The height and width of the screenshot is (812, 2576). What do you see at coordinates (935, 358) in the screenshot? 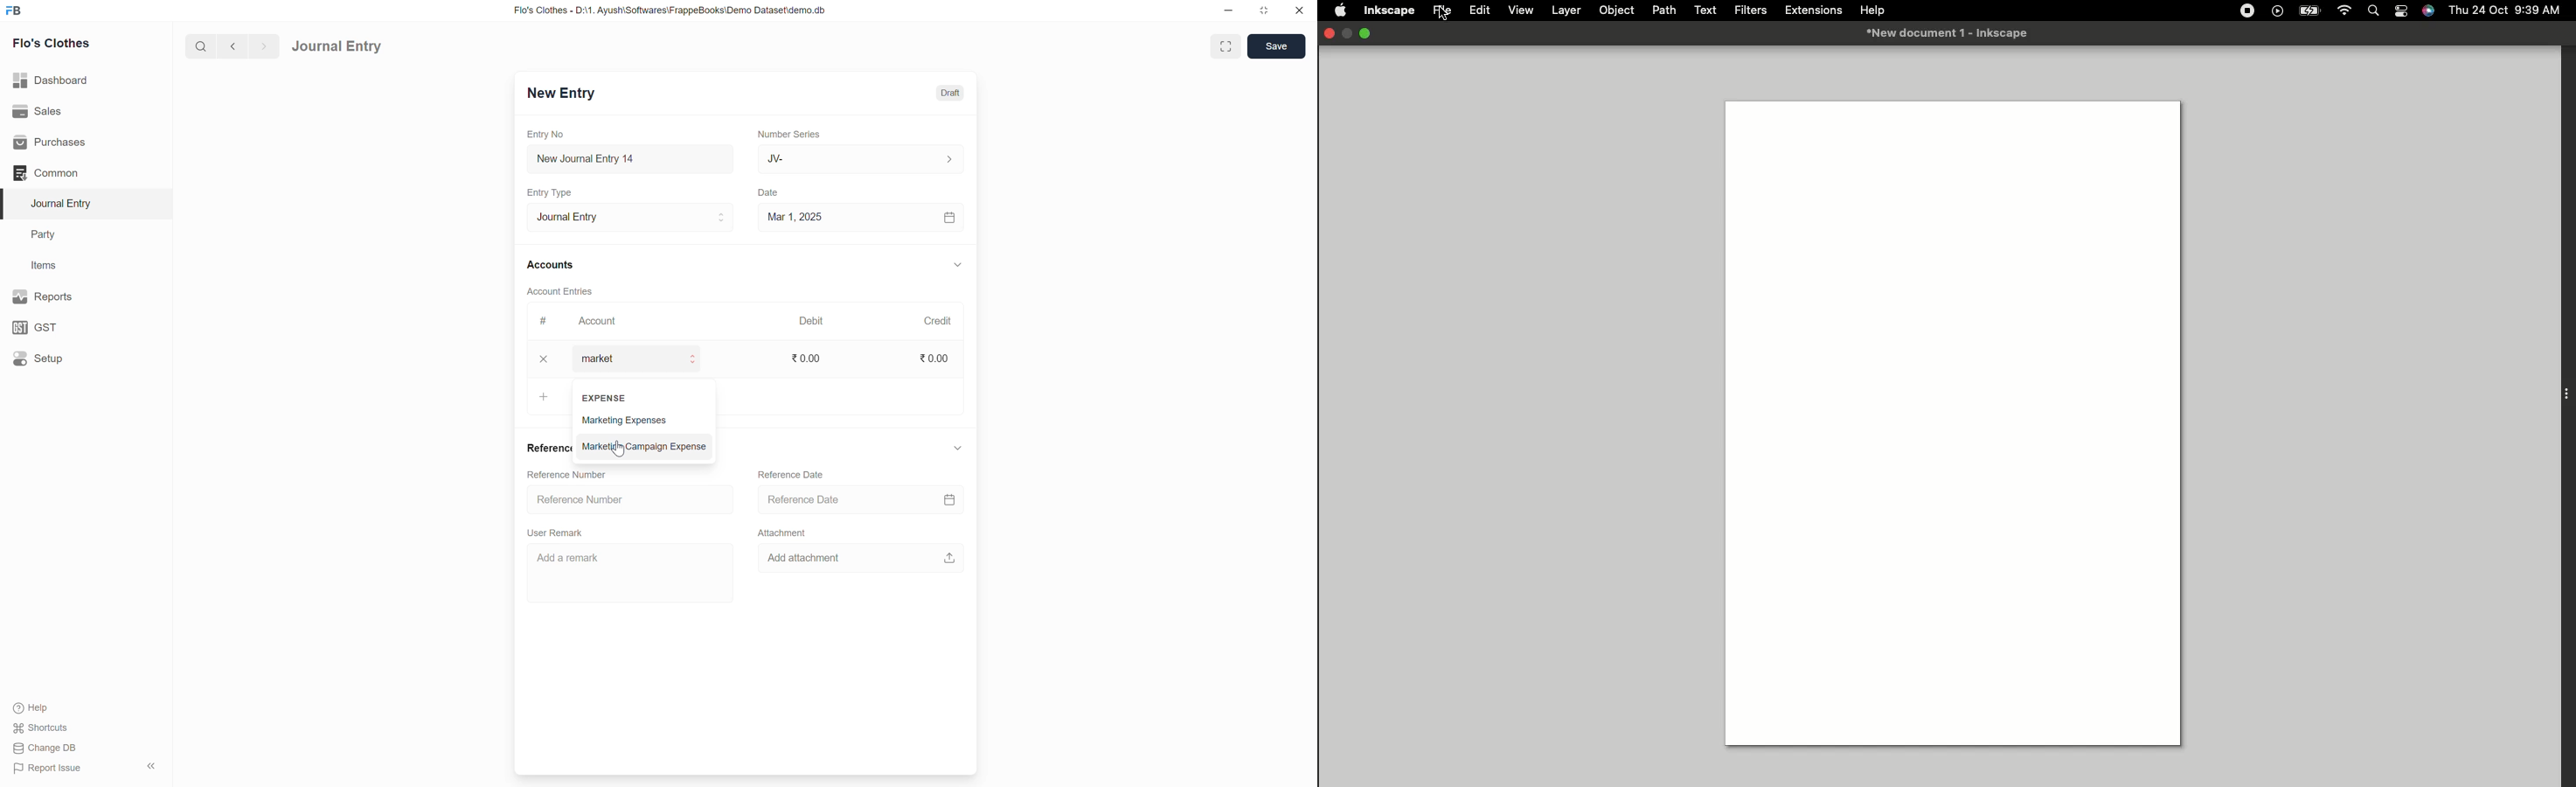
I see `0.00` at bounding box center [935, 358].